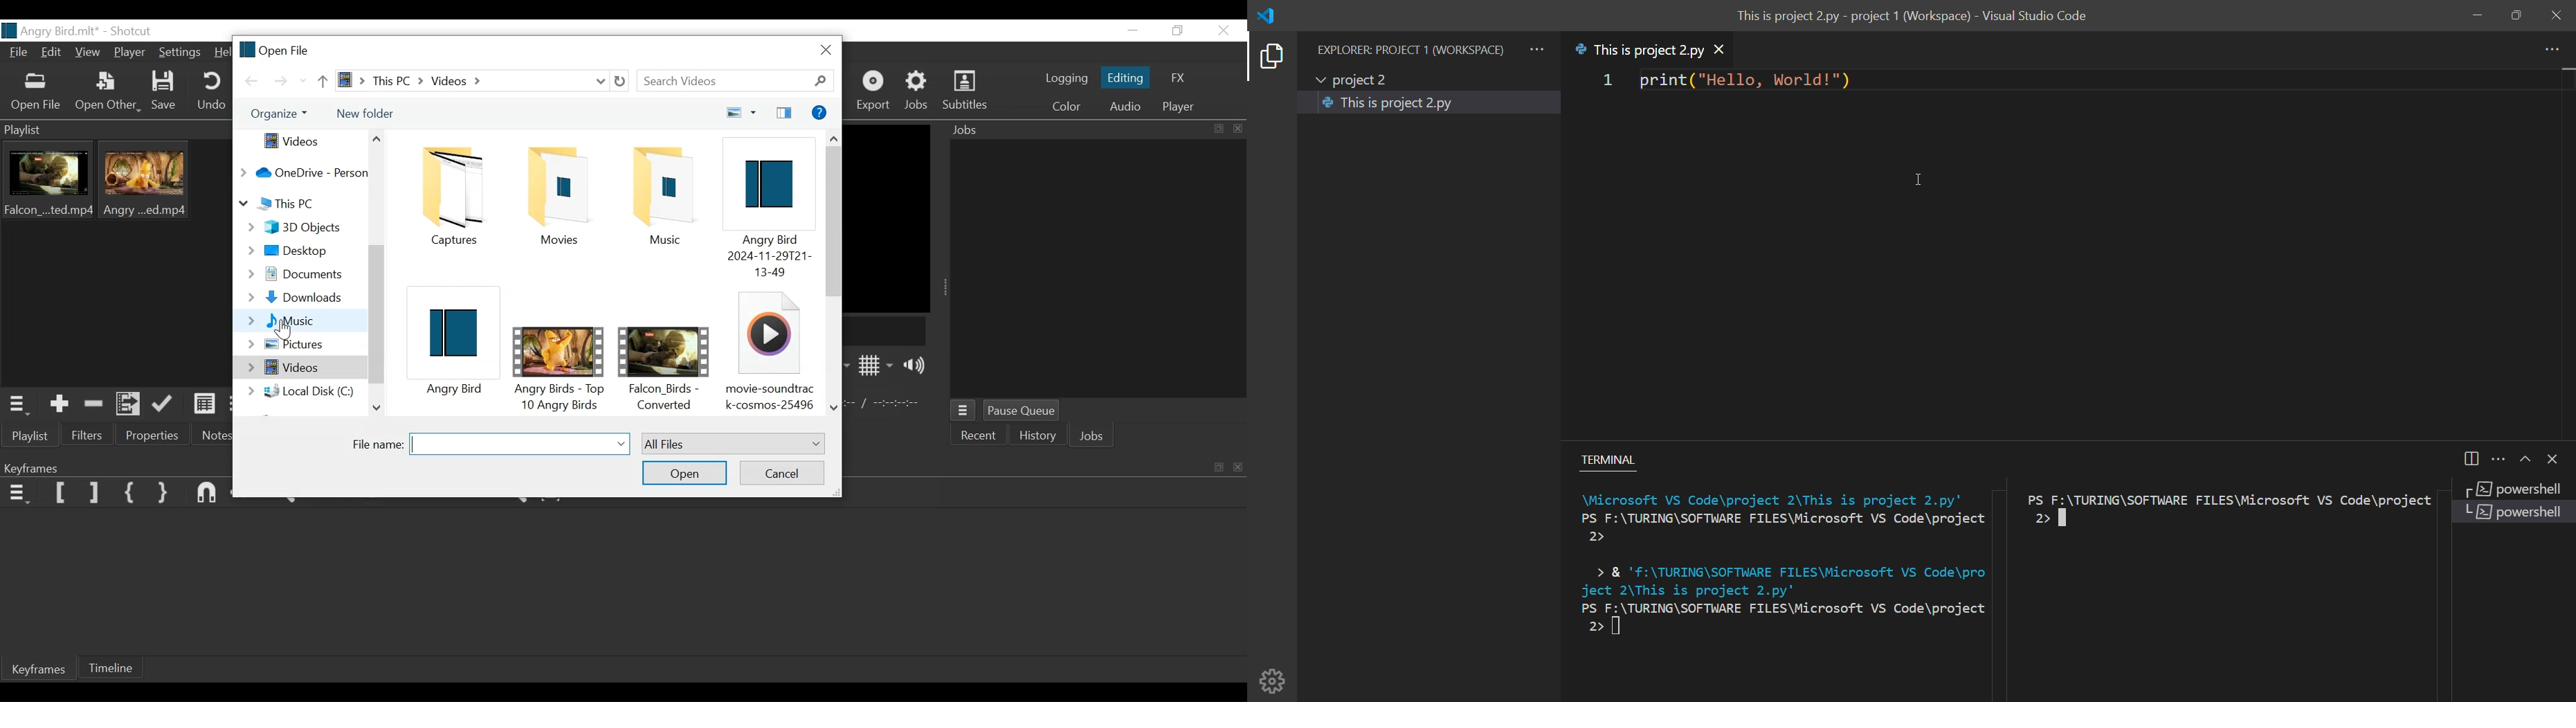 The width and height of the screenshot is (2576, 728). What do you see at coordinates (17, 495) in the screenshot?
I see `Keyframe menu` at bounding box center [17, 495].